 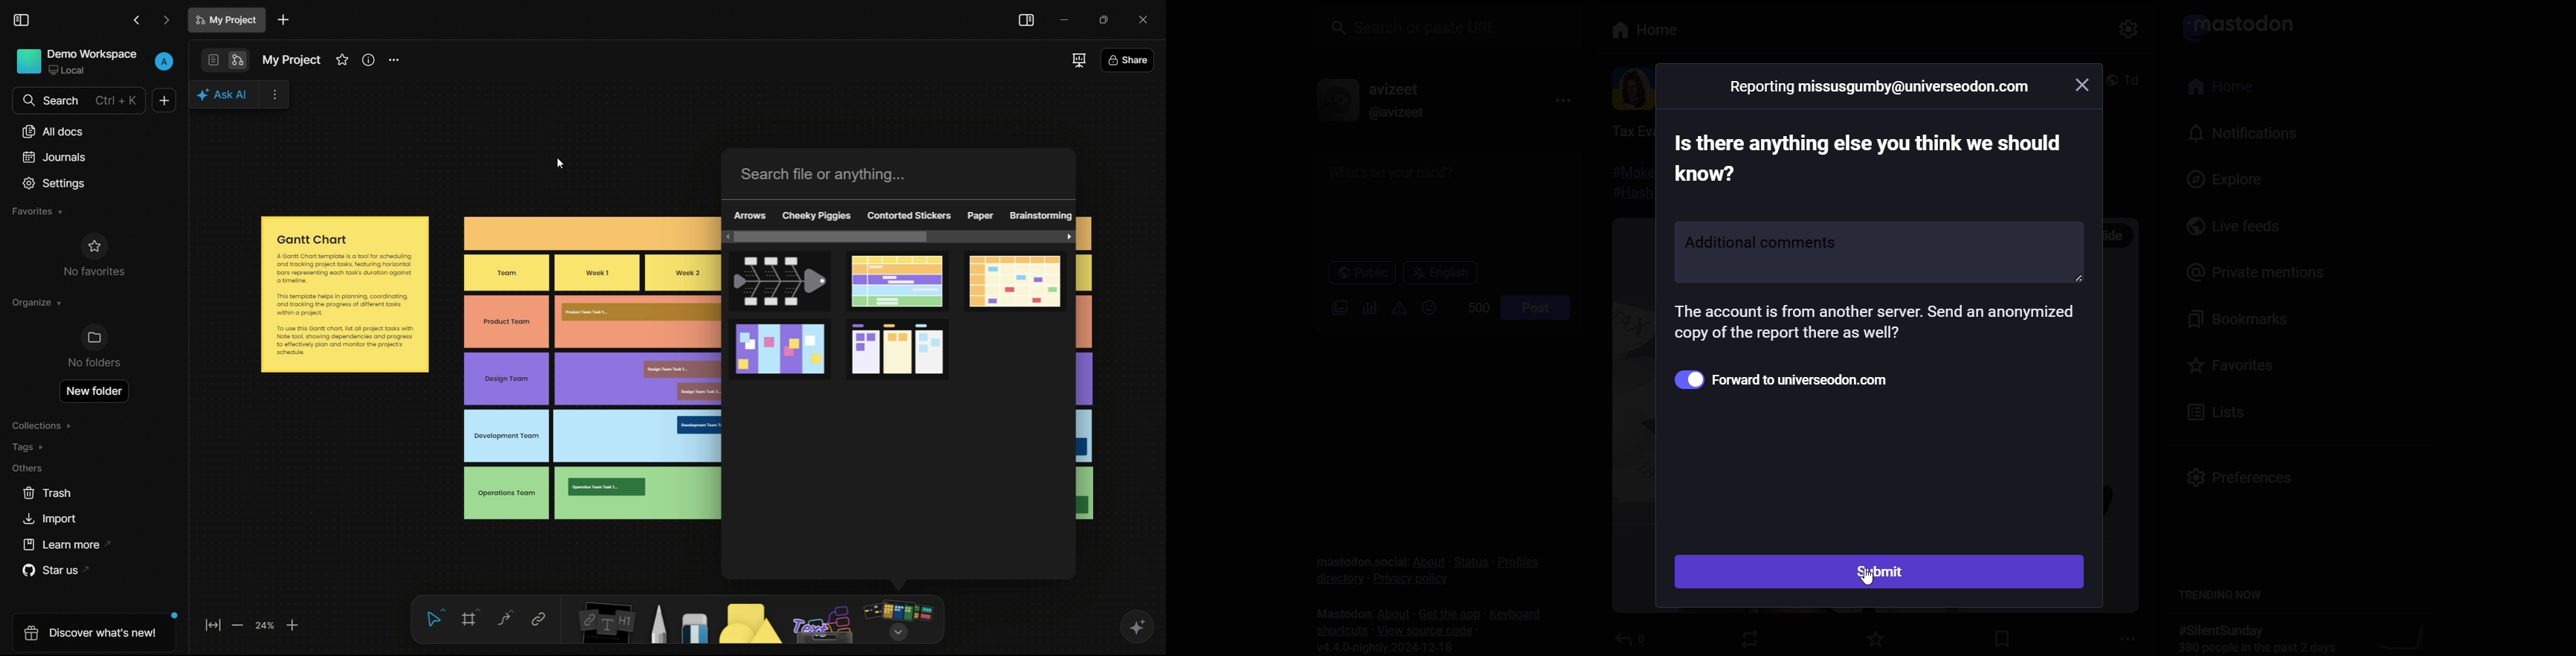 I want to click on page mode, so click(x=213, y=60).